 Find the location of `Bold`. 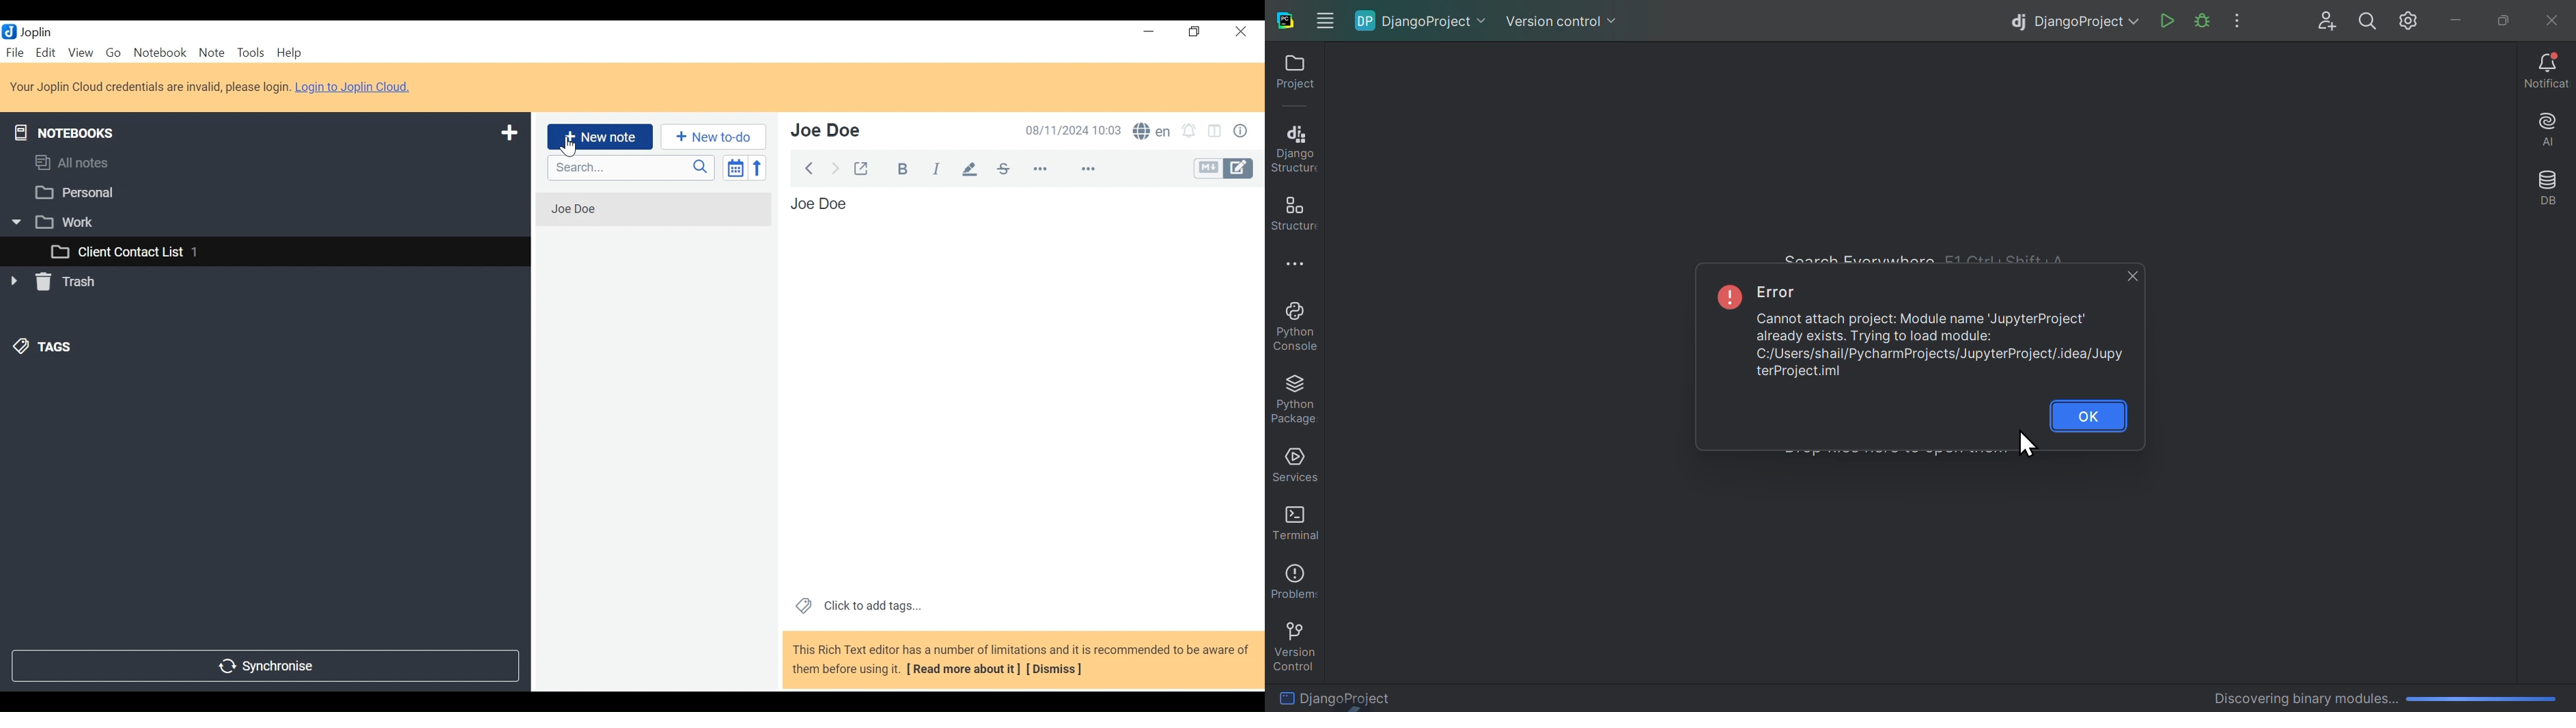

Bold is located at coordinates (903, 169).